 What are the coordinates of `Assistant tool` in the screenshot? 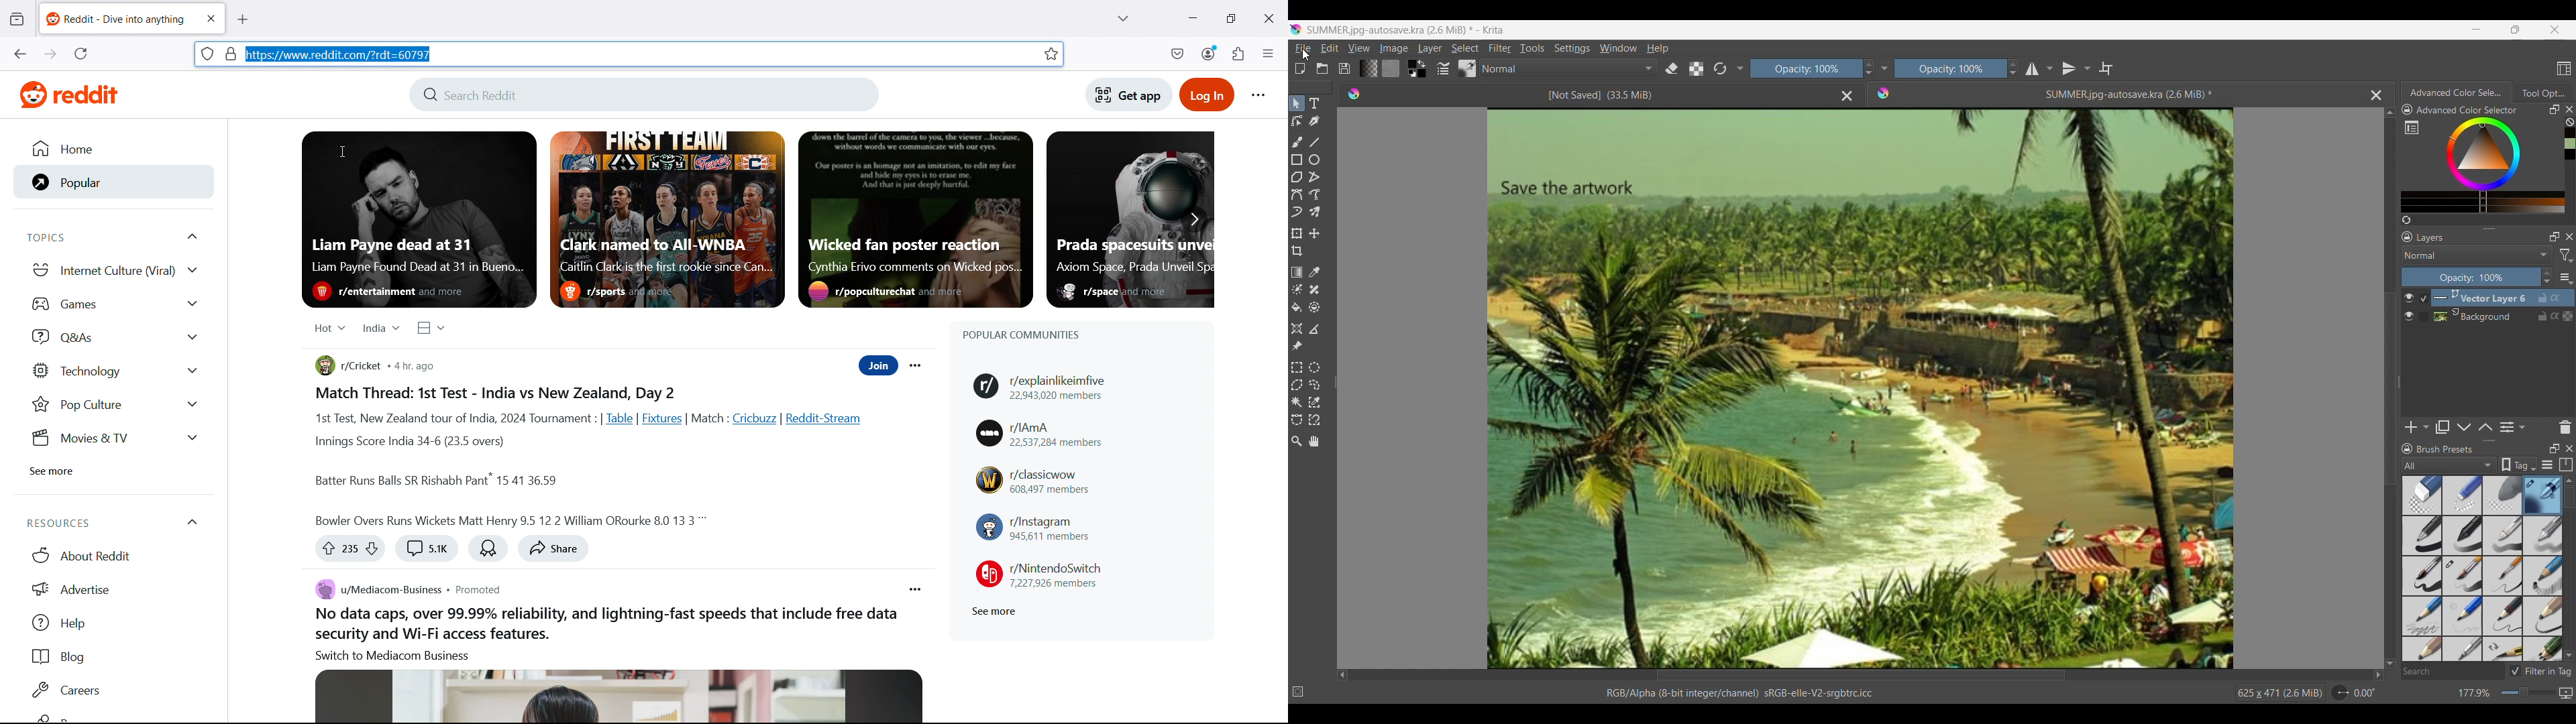 It's located at (1297, 329).